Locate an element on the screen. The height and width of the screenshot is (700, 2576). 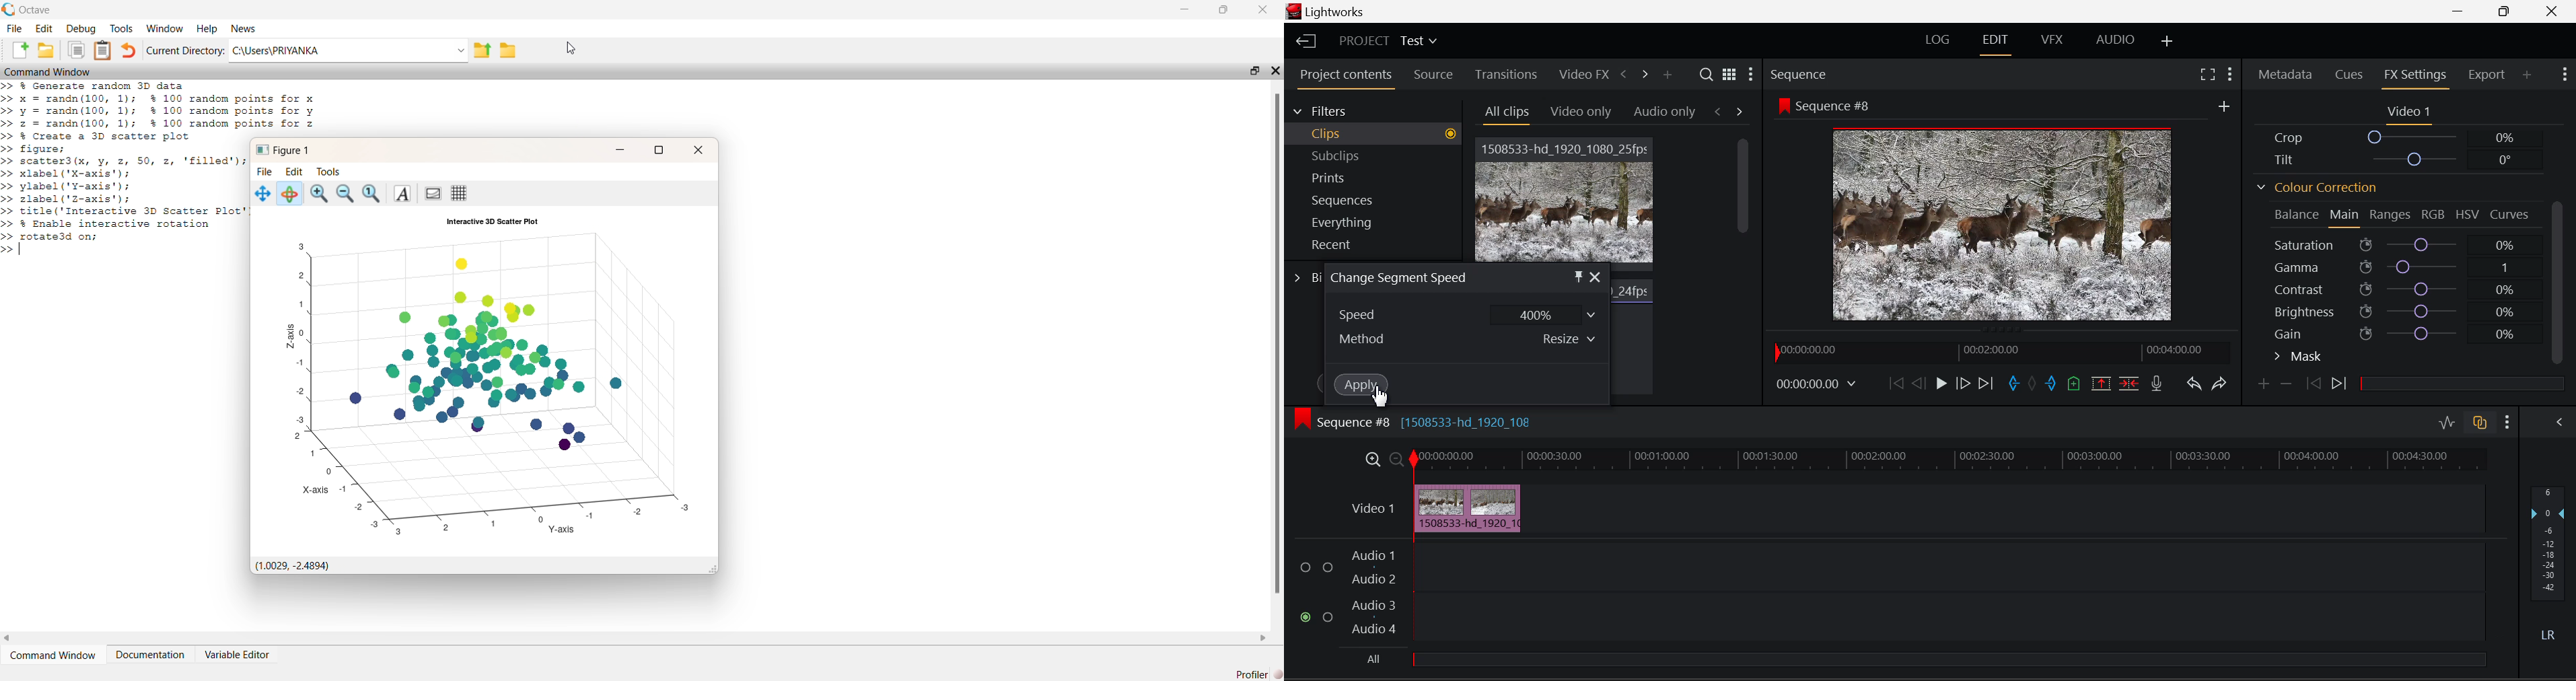
Project Timeline Preview Slider is located at coordinates (1995, 351).